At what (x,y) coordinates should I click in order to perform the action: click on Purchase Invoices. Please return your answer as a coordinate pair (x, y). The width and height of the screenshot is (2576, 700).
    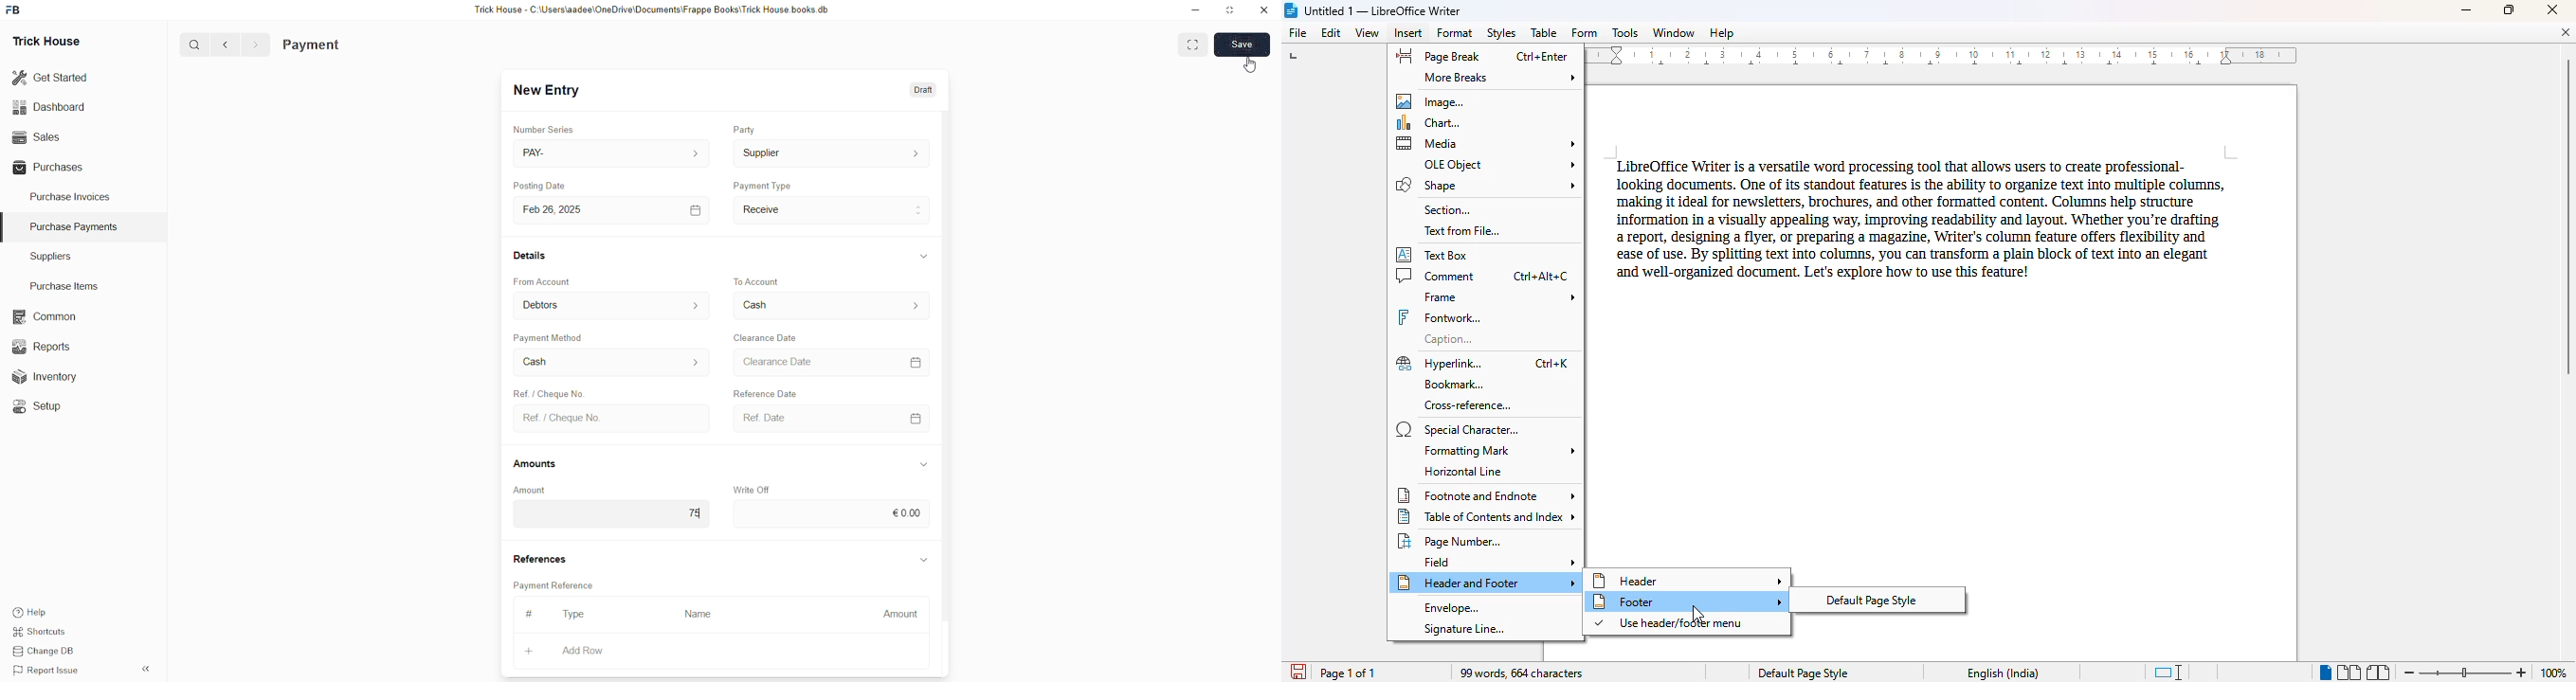
    Looking at the image, I should click on (69, 199).